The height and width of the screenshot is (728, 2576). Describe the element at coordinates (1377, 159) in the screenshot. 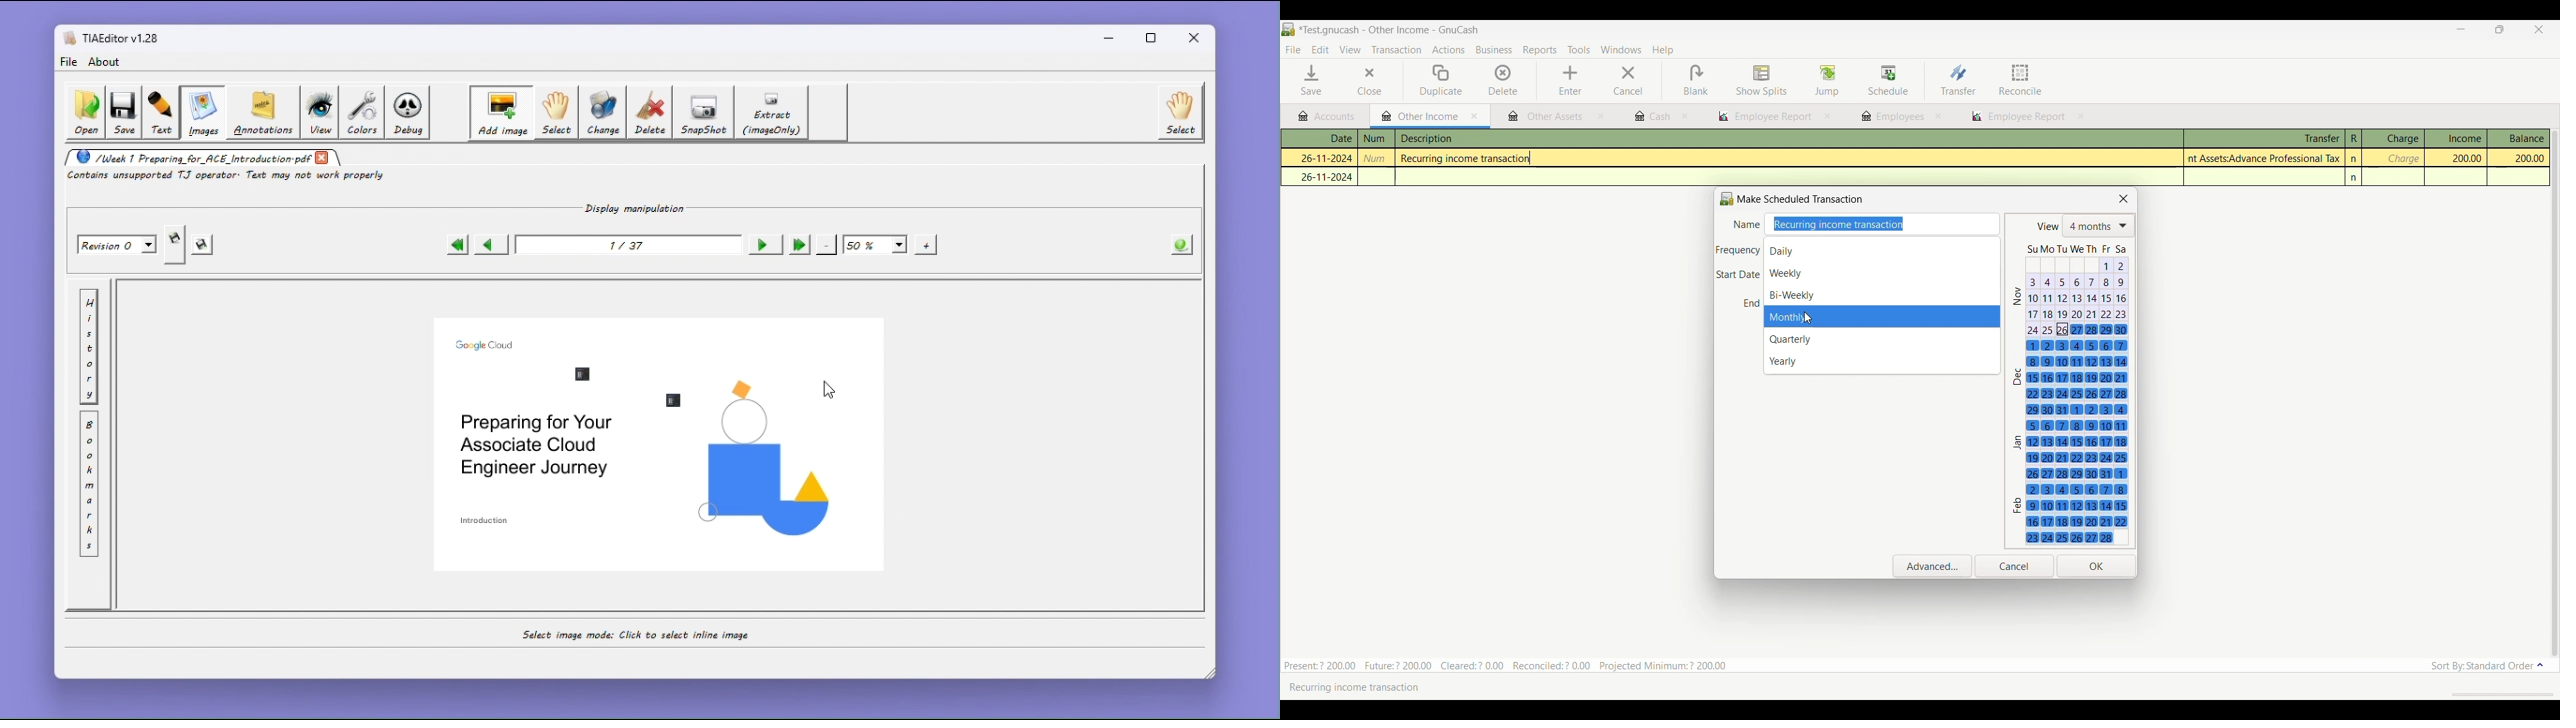

I see `num` at that location.